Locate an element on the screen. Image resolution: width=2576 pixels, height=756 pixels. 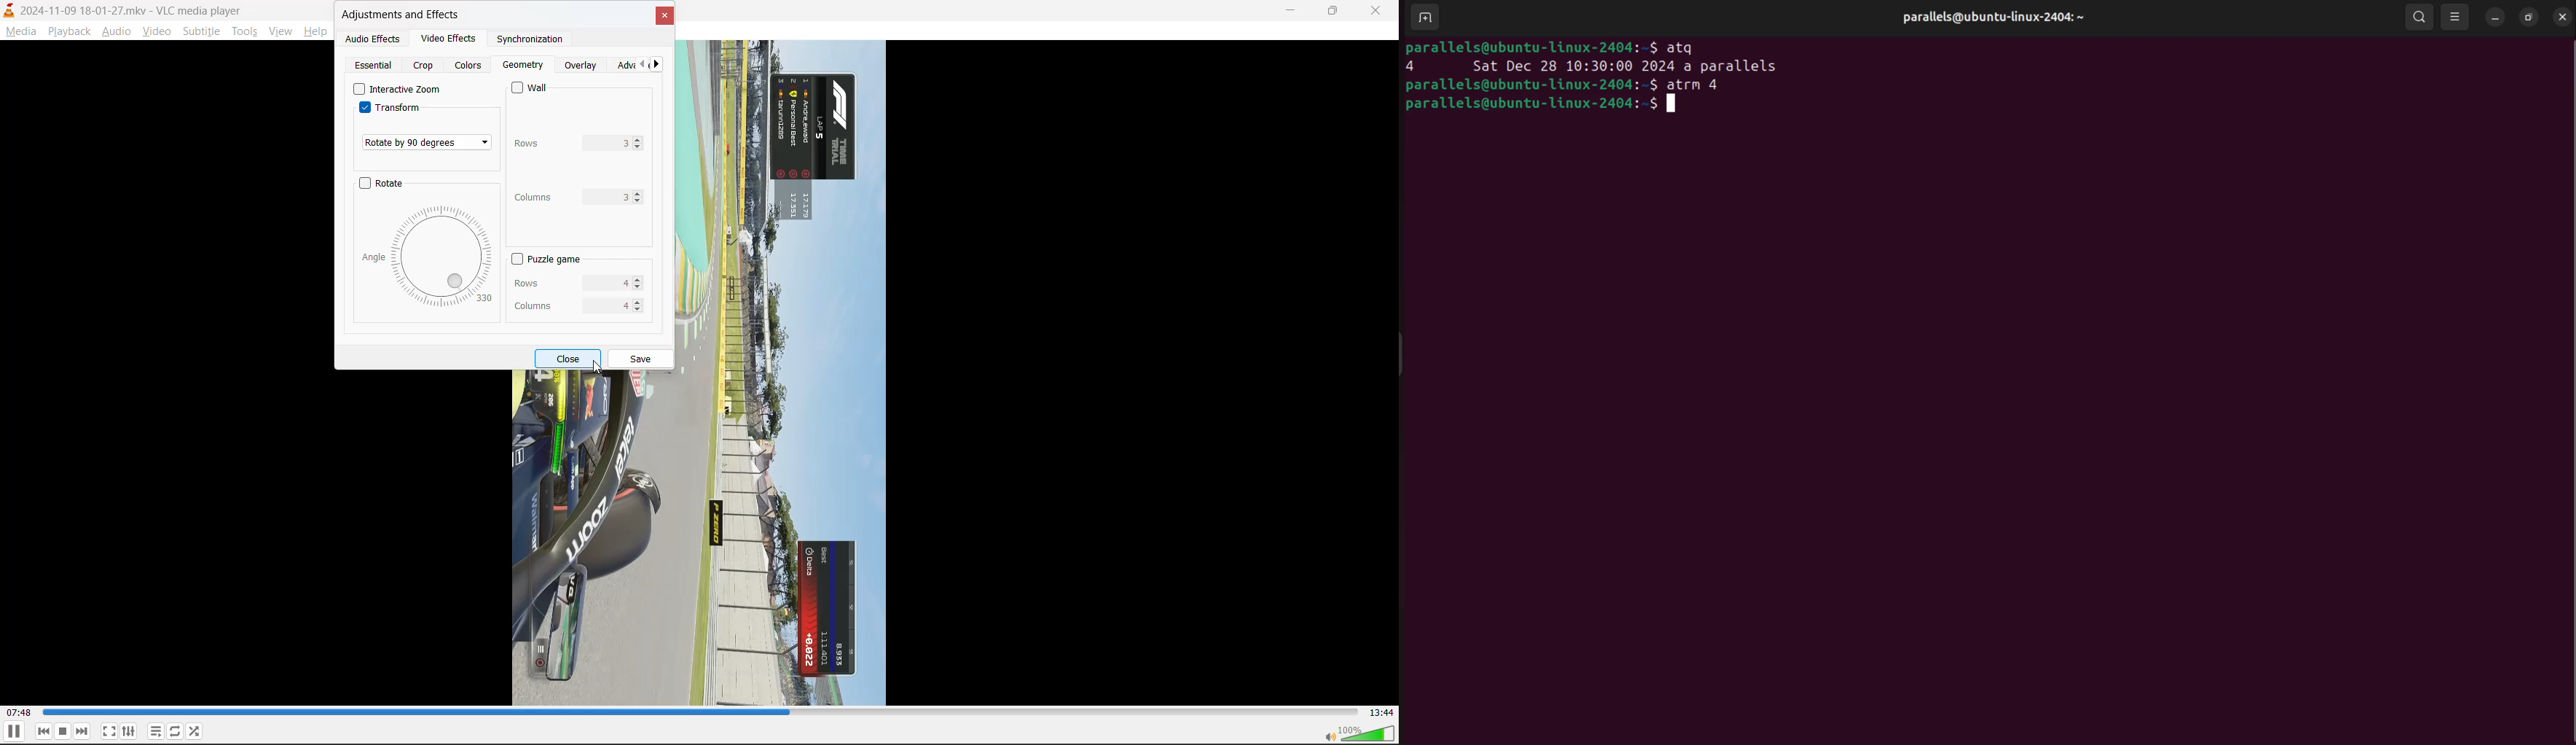
close is located at coordinates (663, 17).